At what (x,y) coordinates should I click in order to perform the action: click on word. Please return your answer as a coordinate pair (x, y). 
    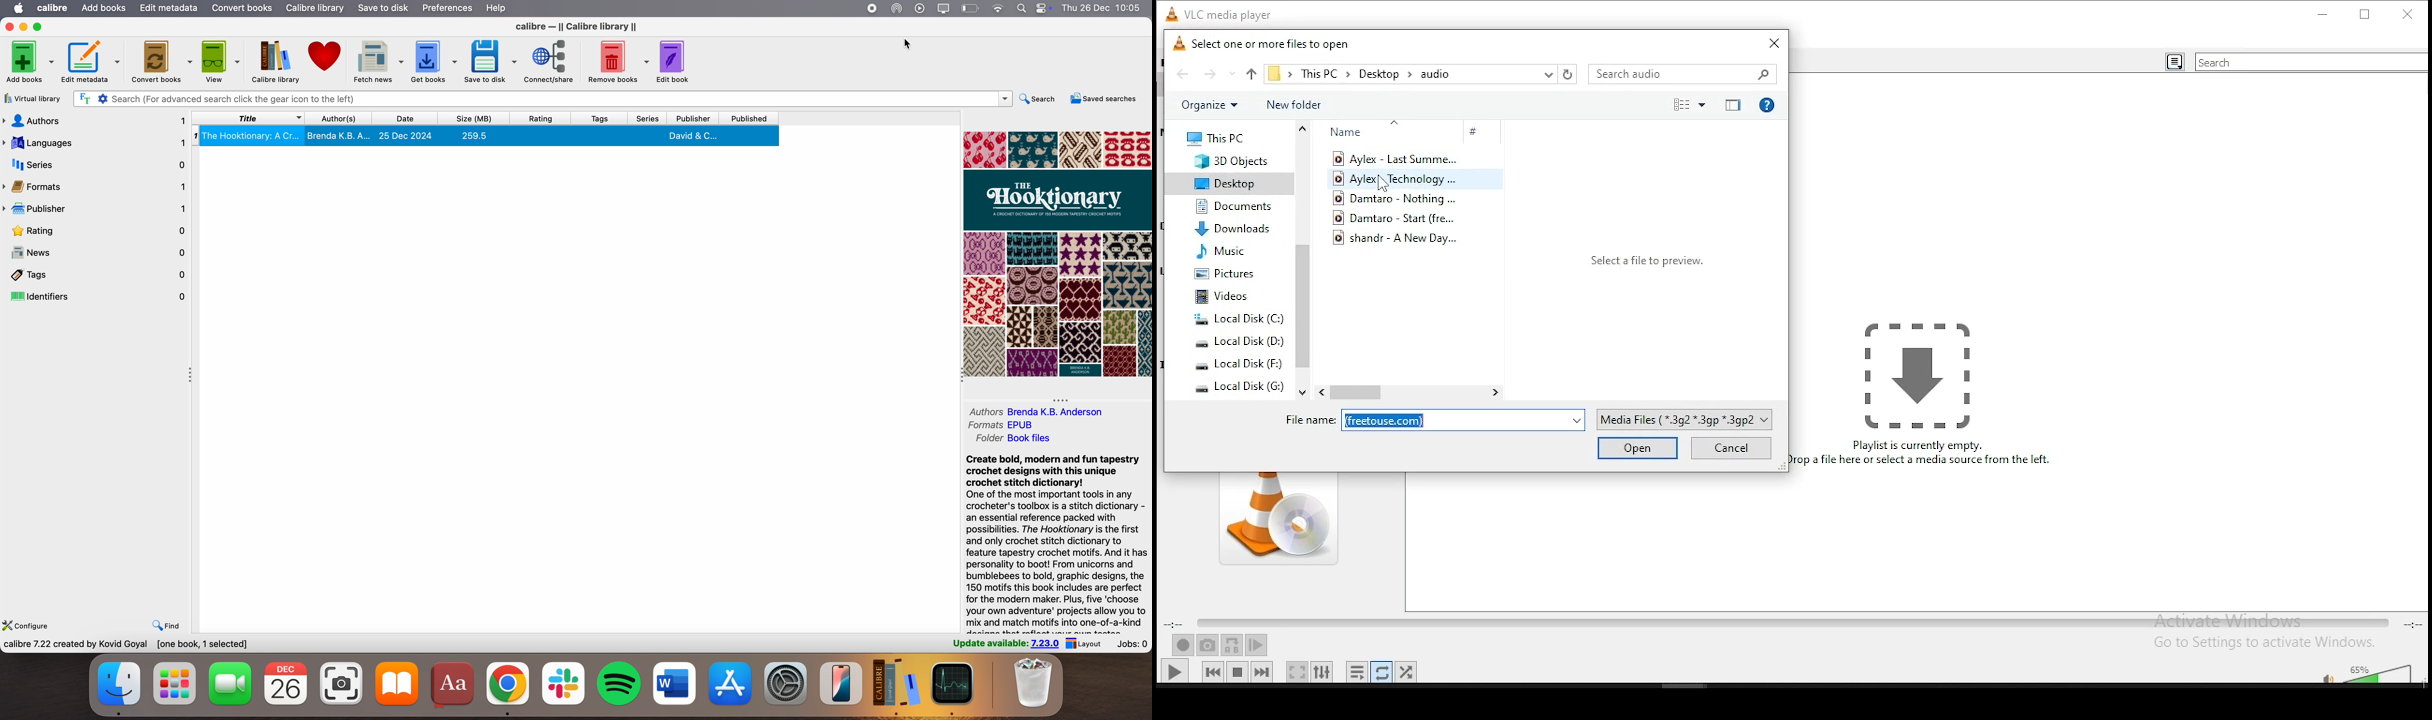
    Looking at the image, I should click on (673, 680).